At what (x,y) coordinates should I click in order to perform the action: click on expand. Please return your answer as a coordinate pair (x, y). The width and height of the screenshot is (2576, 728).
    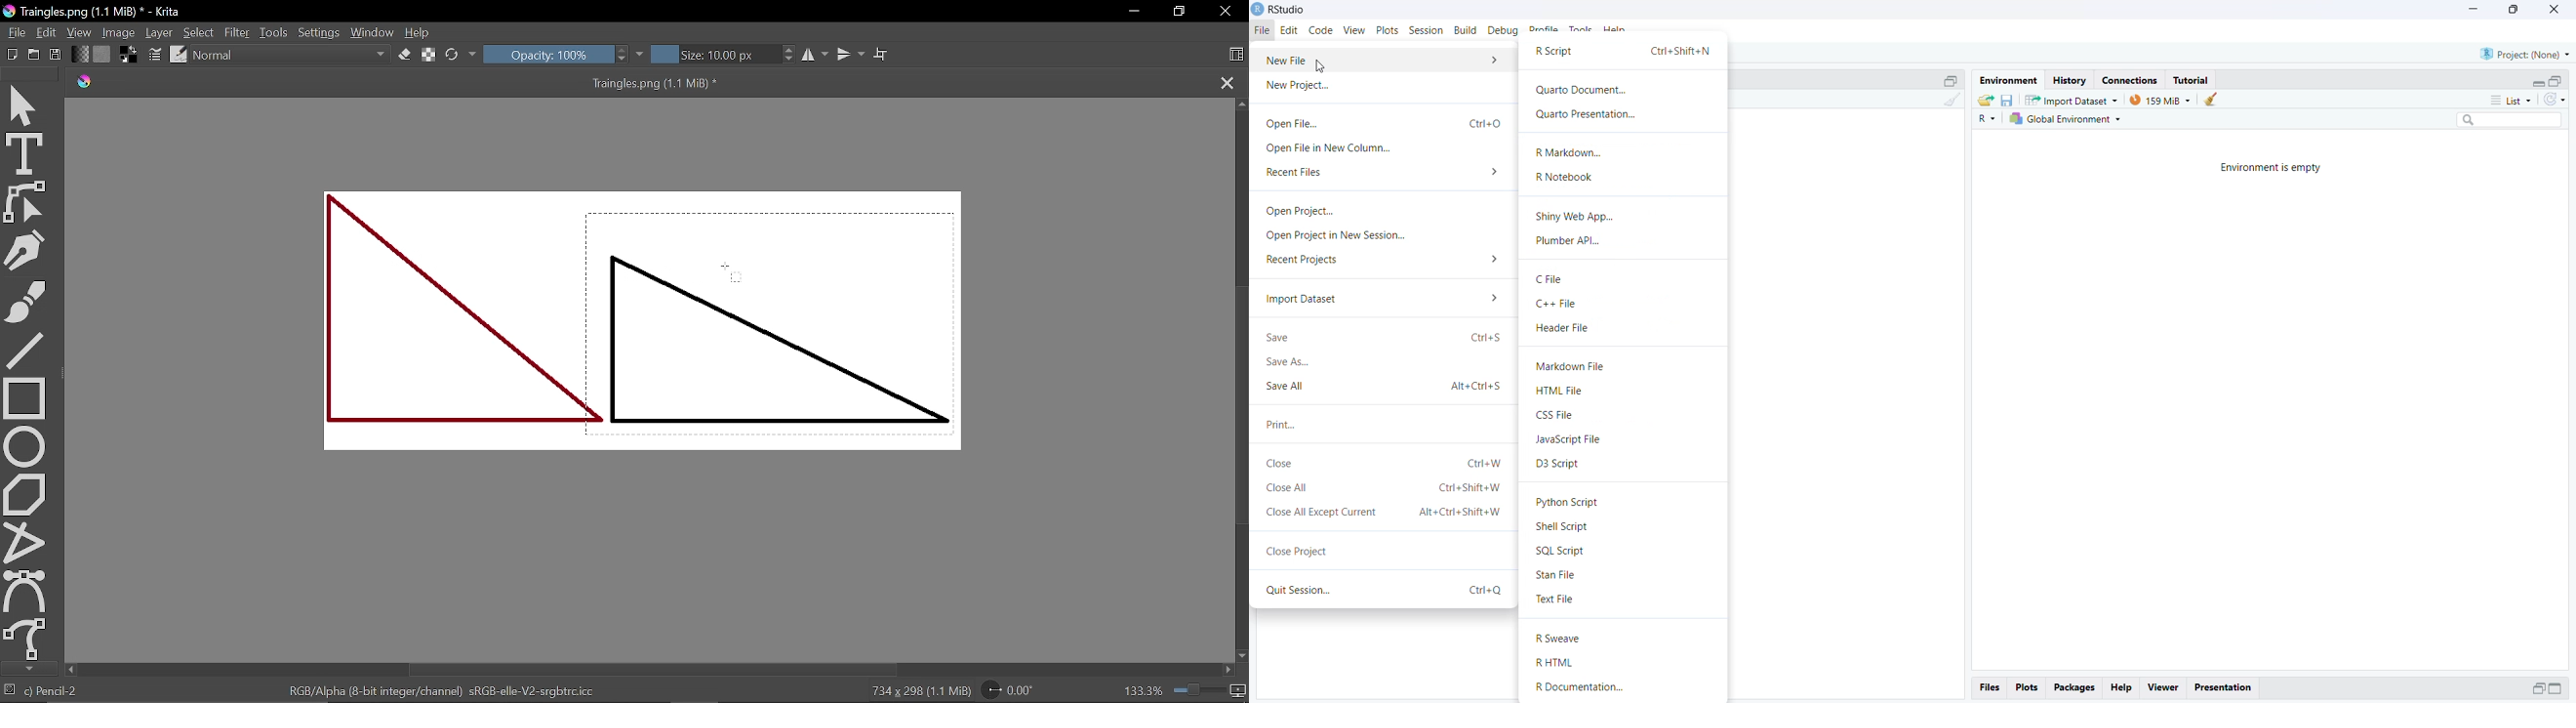
    Looking at the image, I should click on (2539, 83).